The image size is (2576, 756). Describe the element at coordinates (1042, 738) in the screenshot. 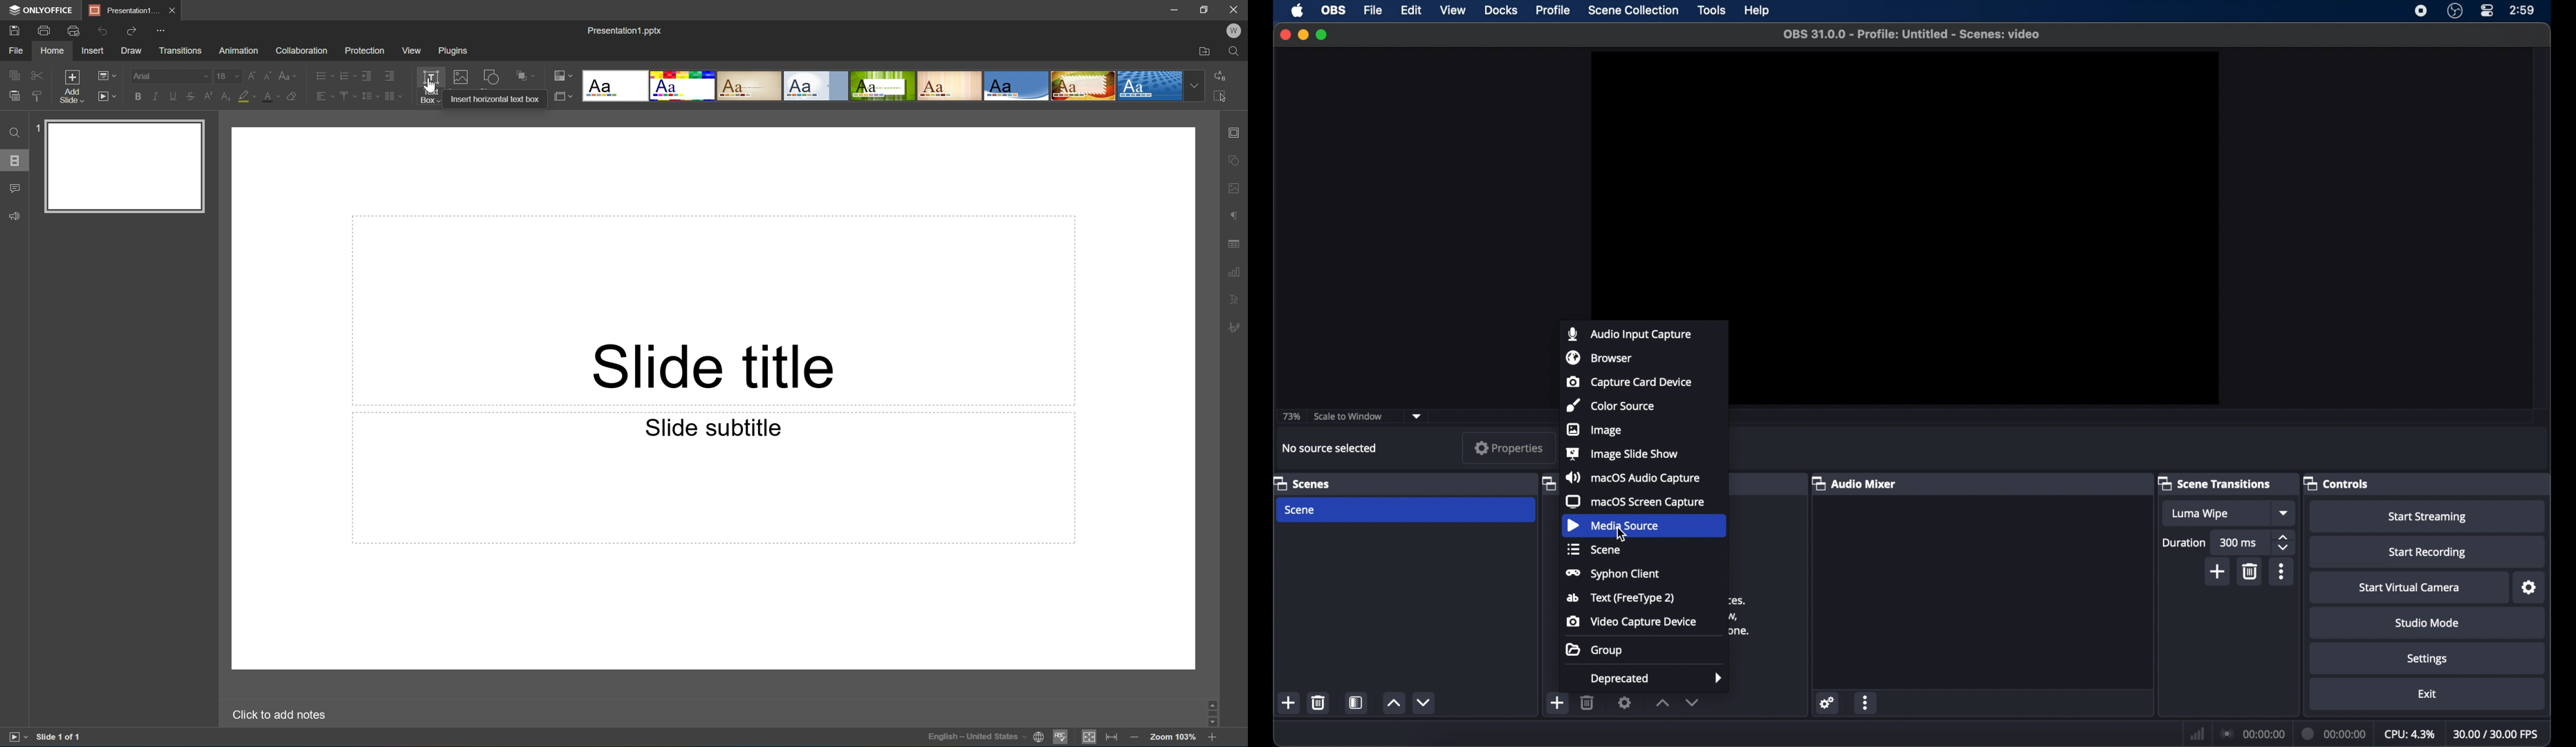

I see `Set document language` at that location.